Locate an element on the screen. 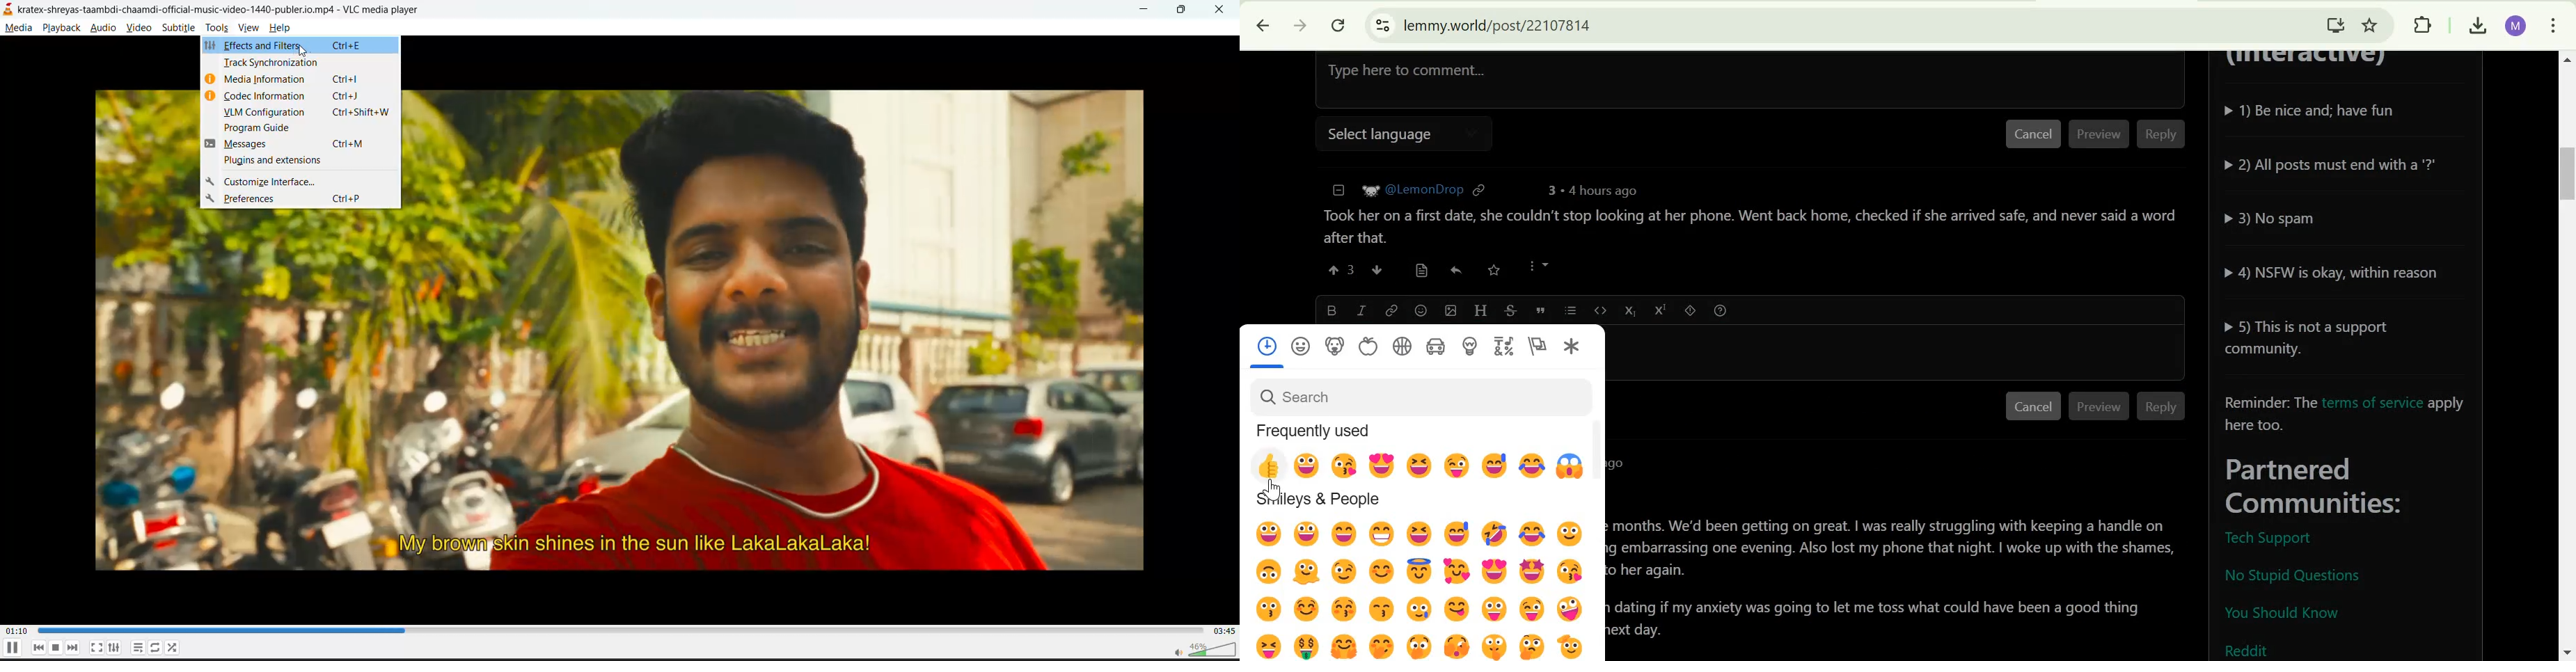  lemmy.world/post/22107814 is located at coordinates (1497, 24).